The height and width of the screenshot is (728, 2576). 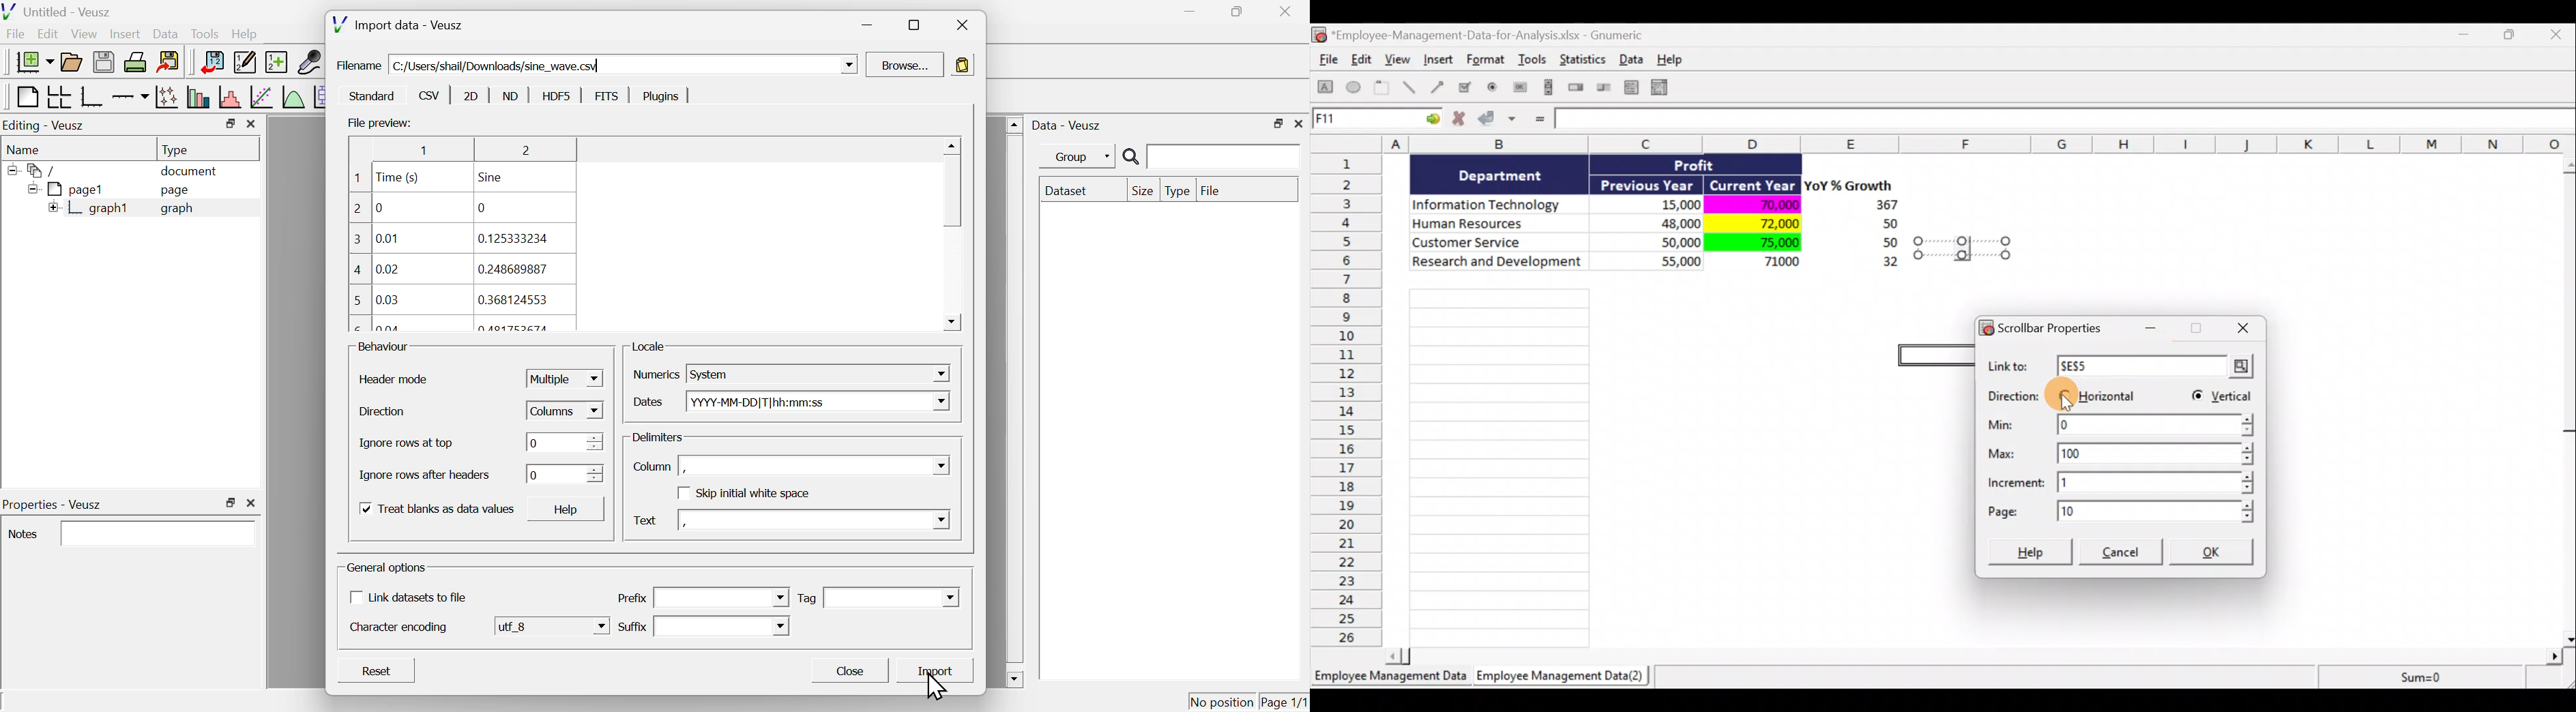 What do you see at coordinates (1288, 10) in the screenshot?
I see `close` at bounding box center [1288, 10].